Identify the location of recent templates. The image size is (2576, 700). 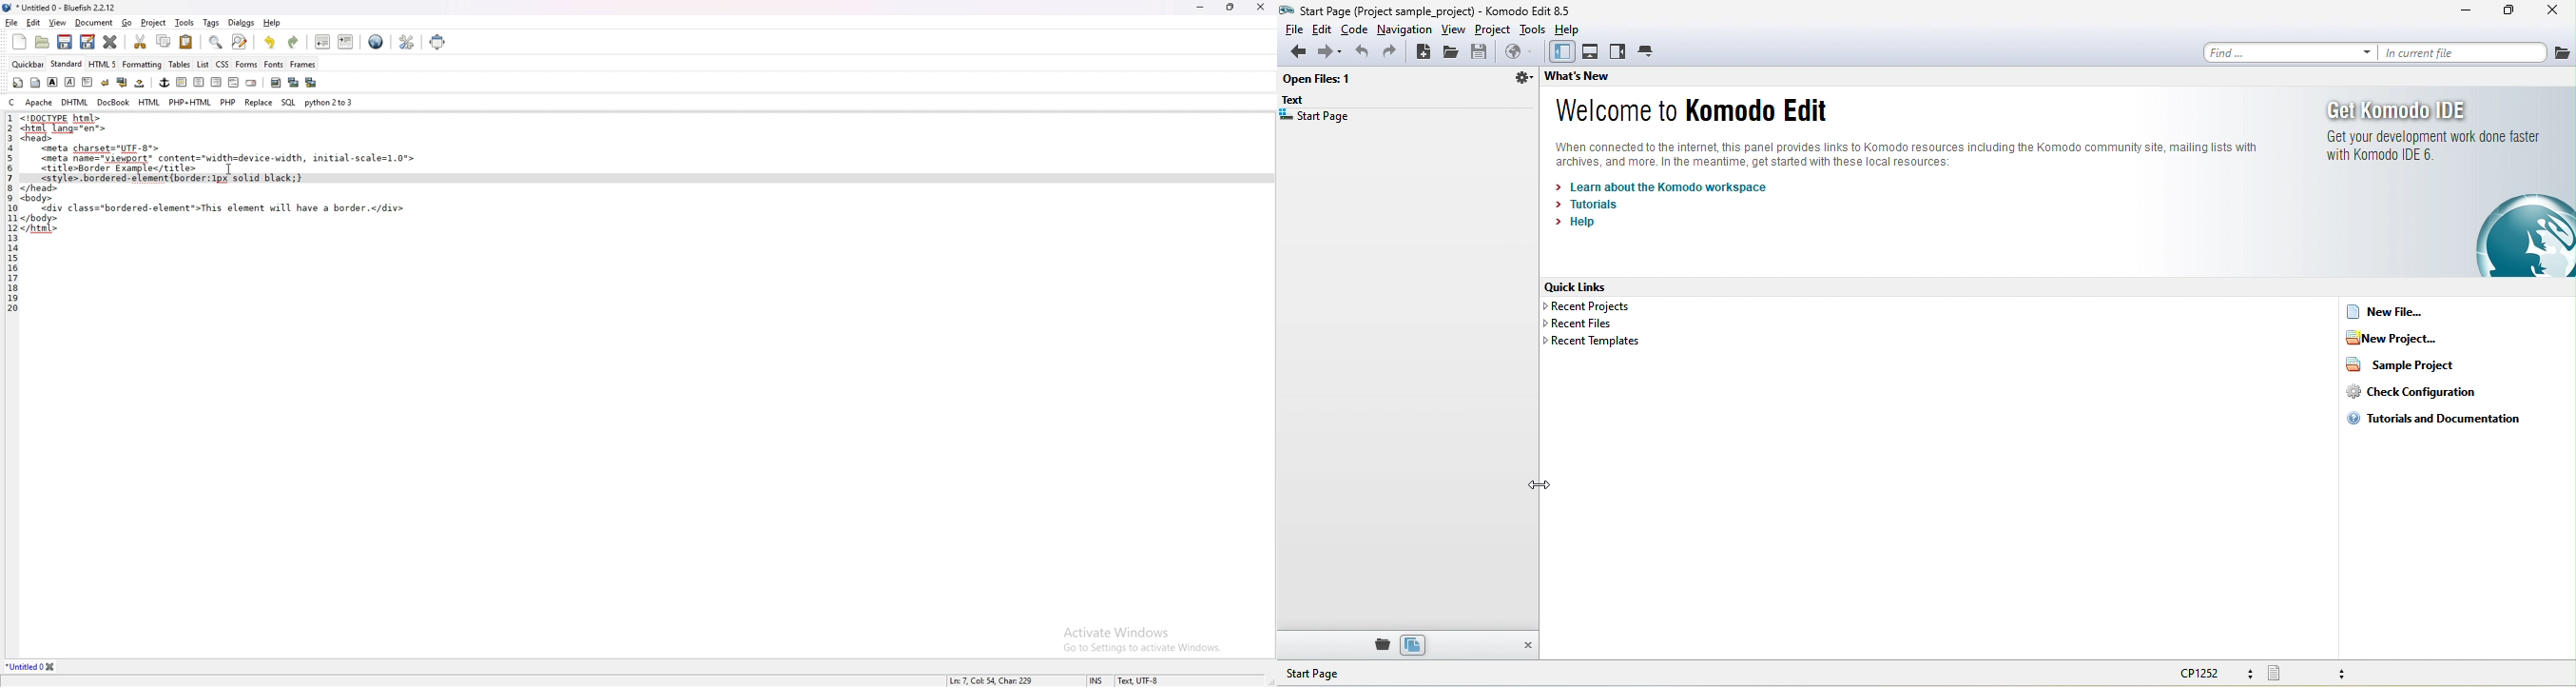
(1591, 343).